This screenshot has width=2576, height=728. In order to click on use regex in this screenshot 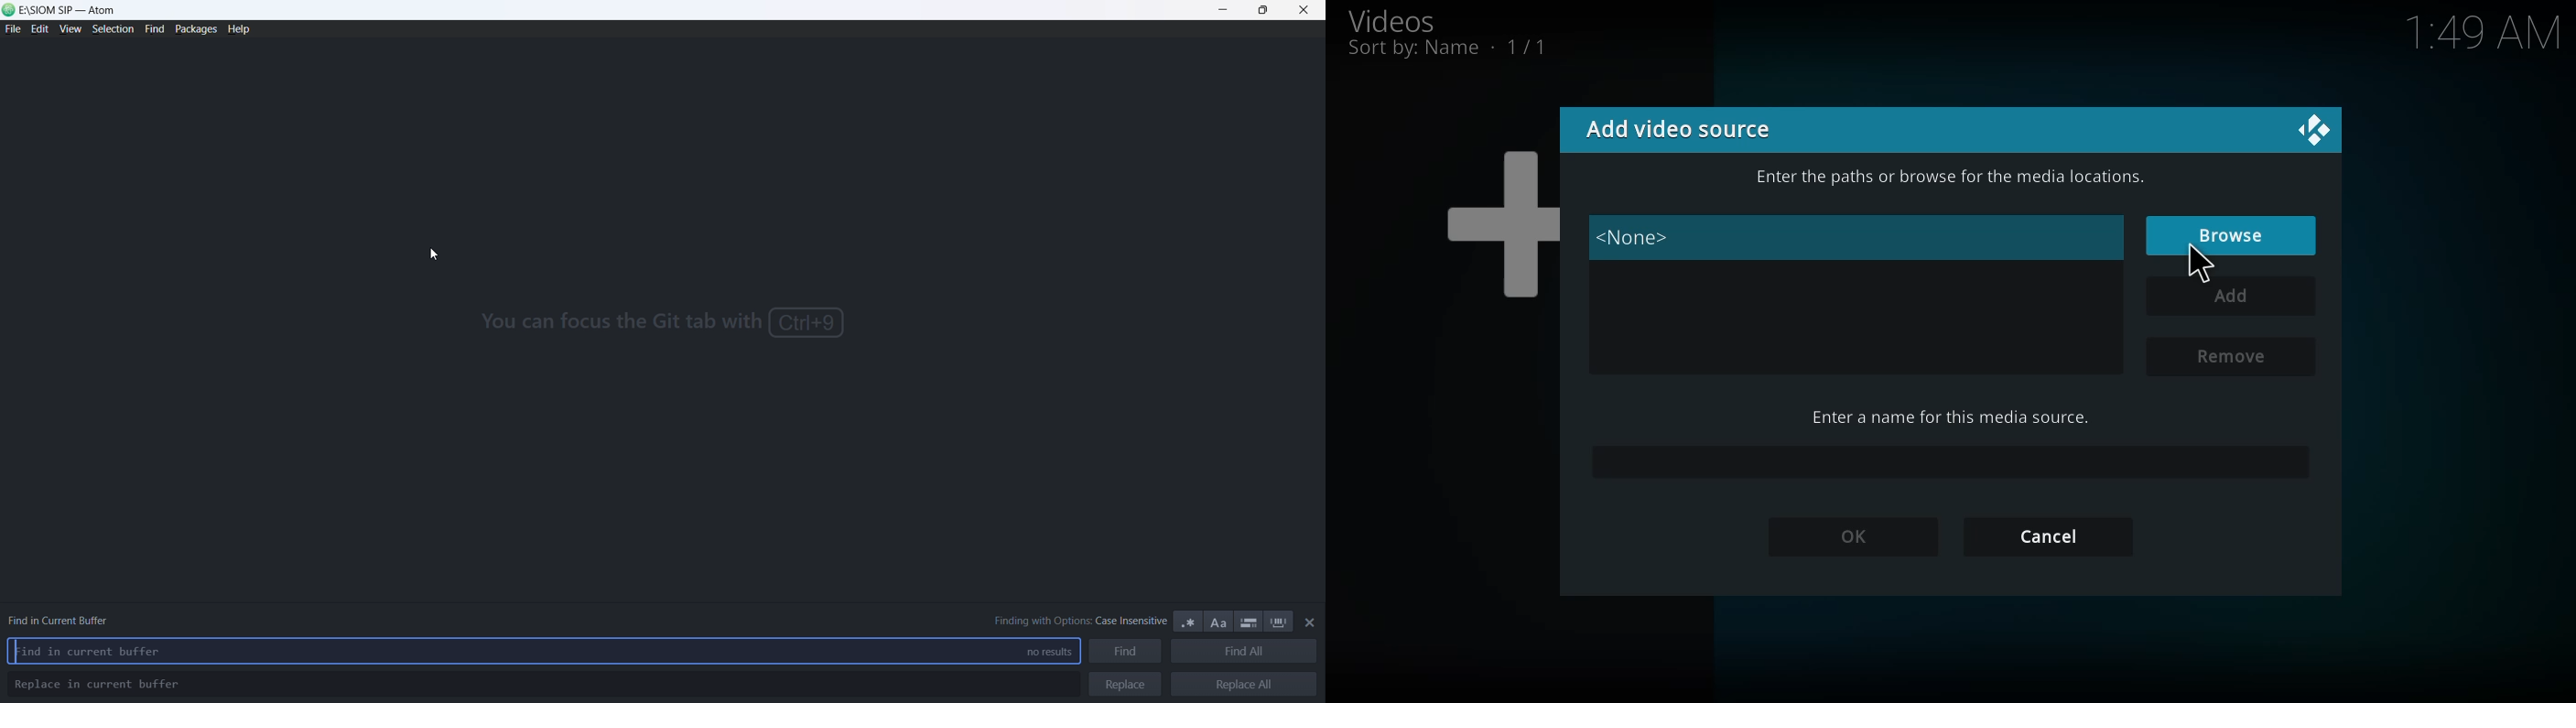, I will do `click(1189, 622)`.